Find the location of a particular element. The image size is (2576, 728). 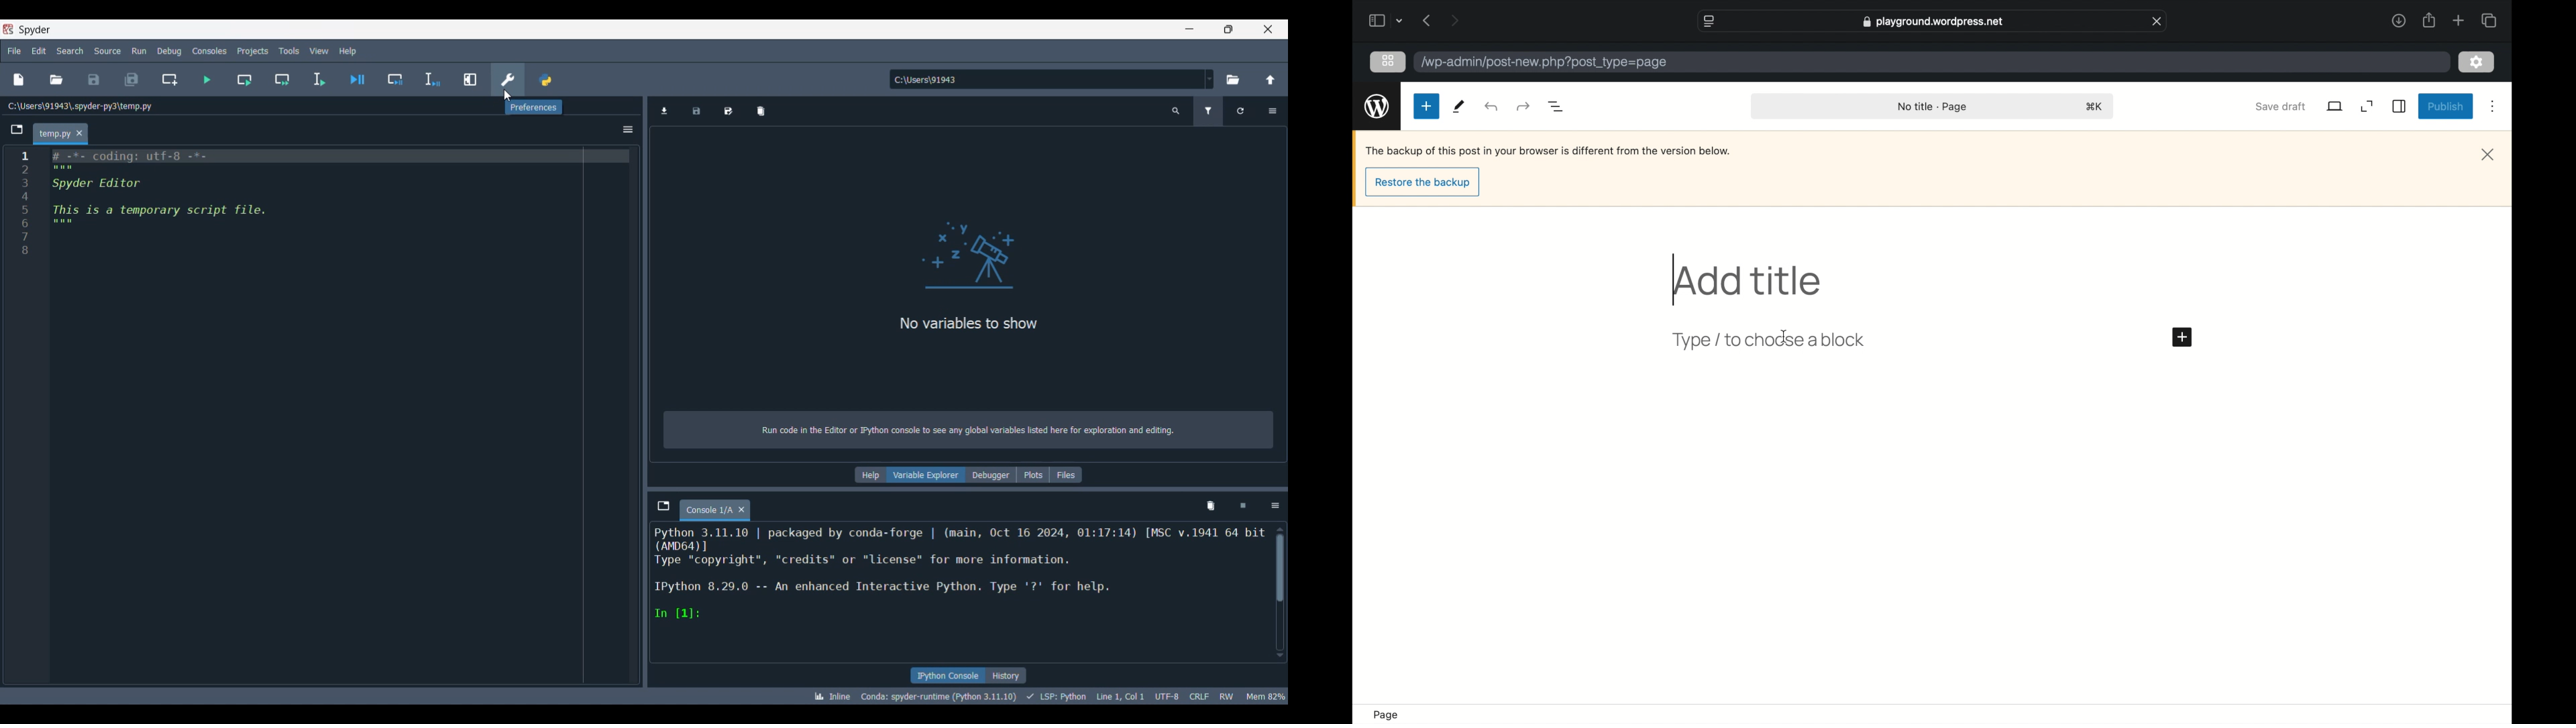

web address is located at coordinates (1933, 22).